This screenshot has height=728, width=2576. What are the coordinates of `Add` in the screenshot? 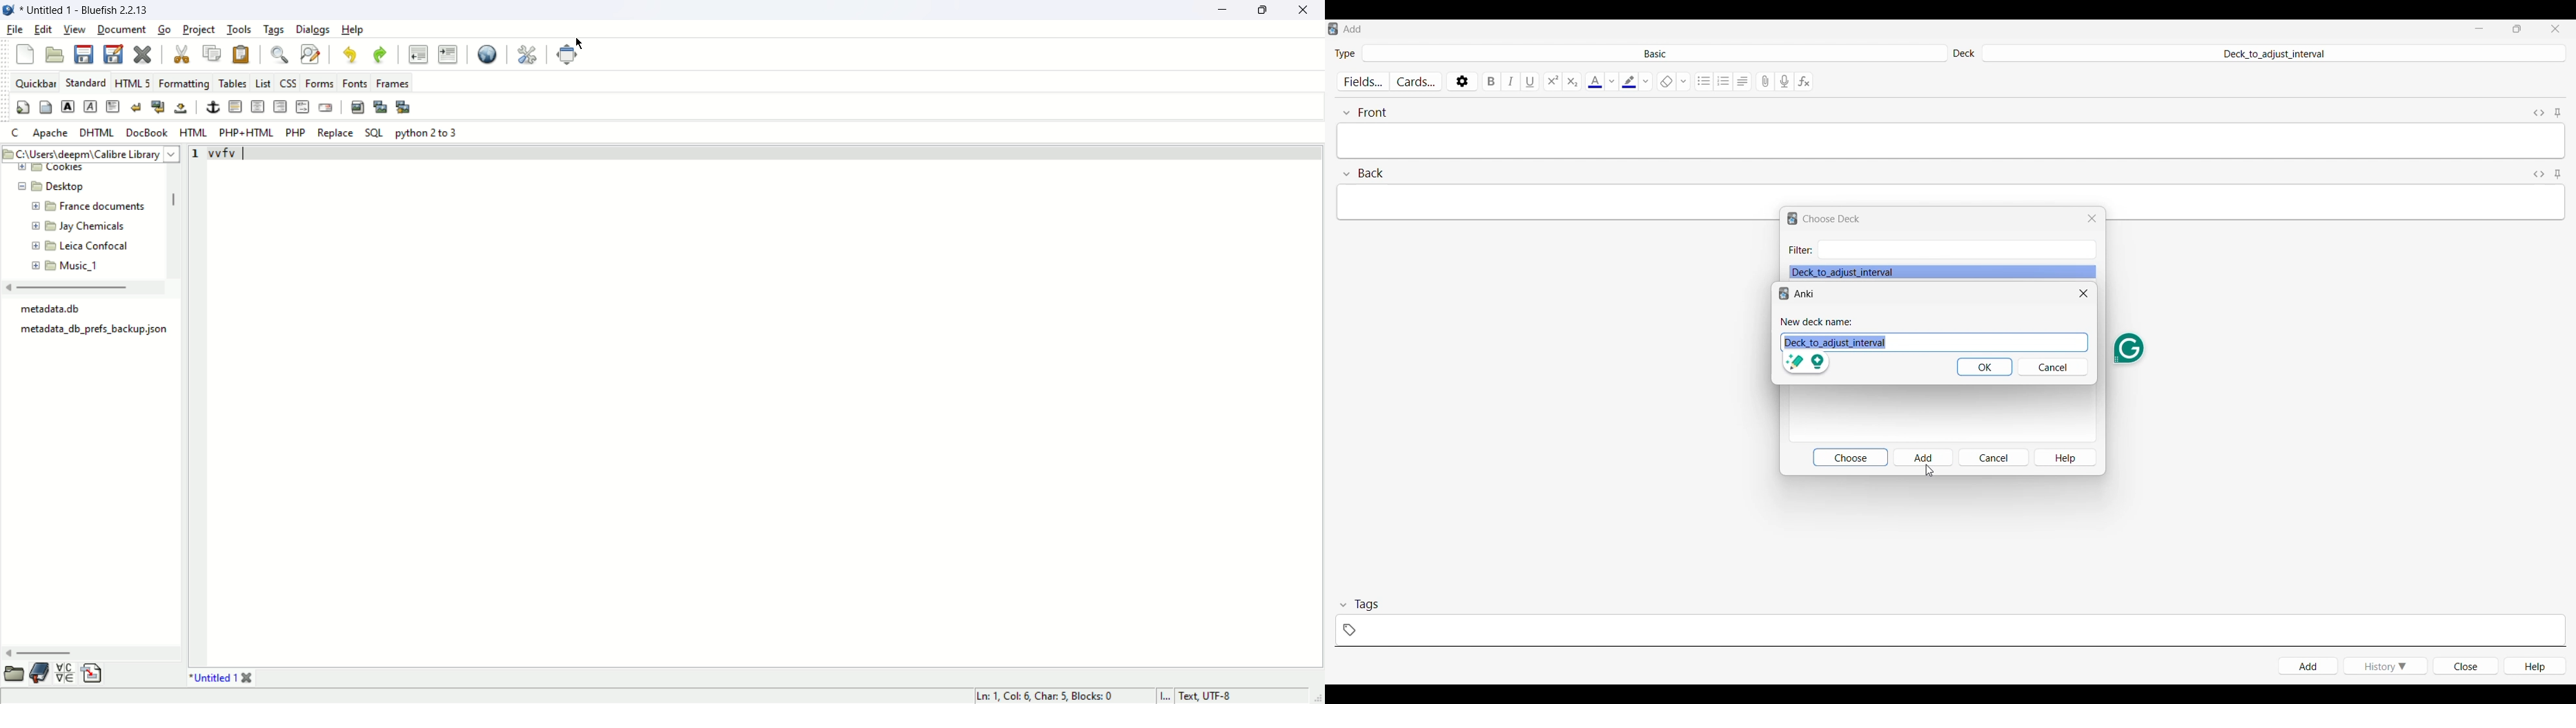 It's located at (1924, 457).